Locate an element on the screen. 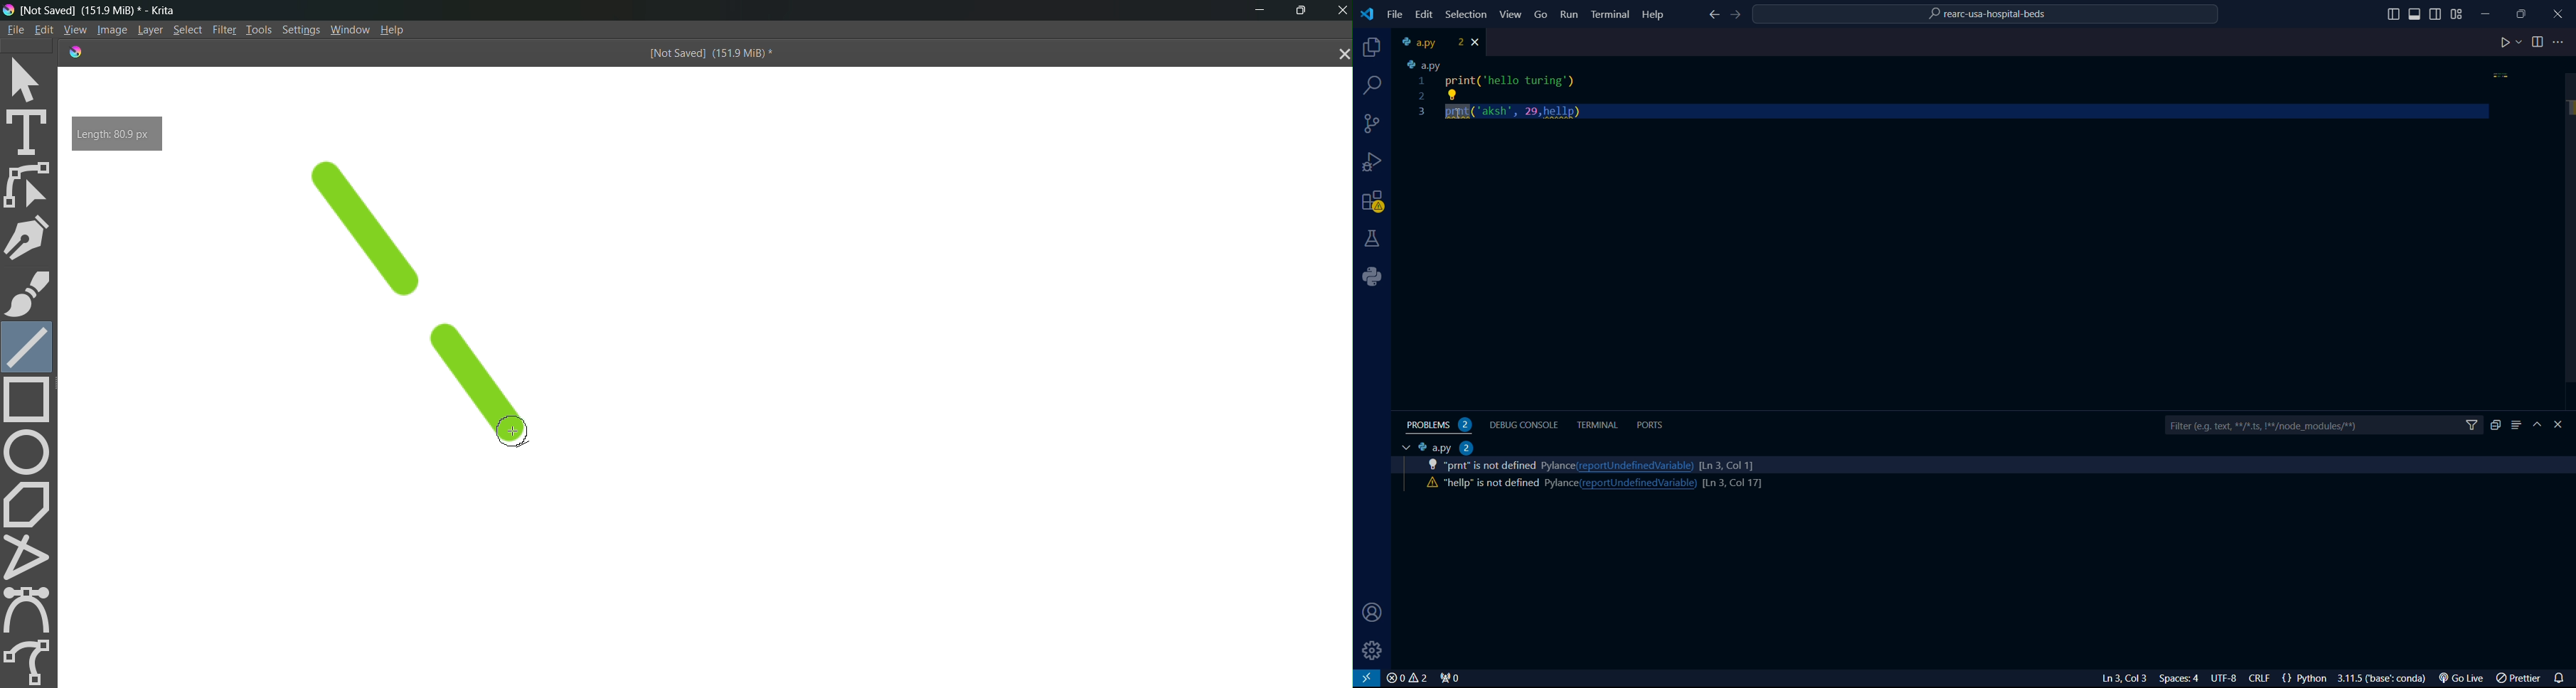 The width and height of the screenshot is (2576, 700). rectangle is located at coordinates (31, 401).